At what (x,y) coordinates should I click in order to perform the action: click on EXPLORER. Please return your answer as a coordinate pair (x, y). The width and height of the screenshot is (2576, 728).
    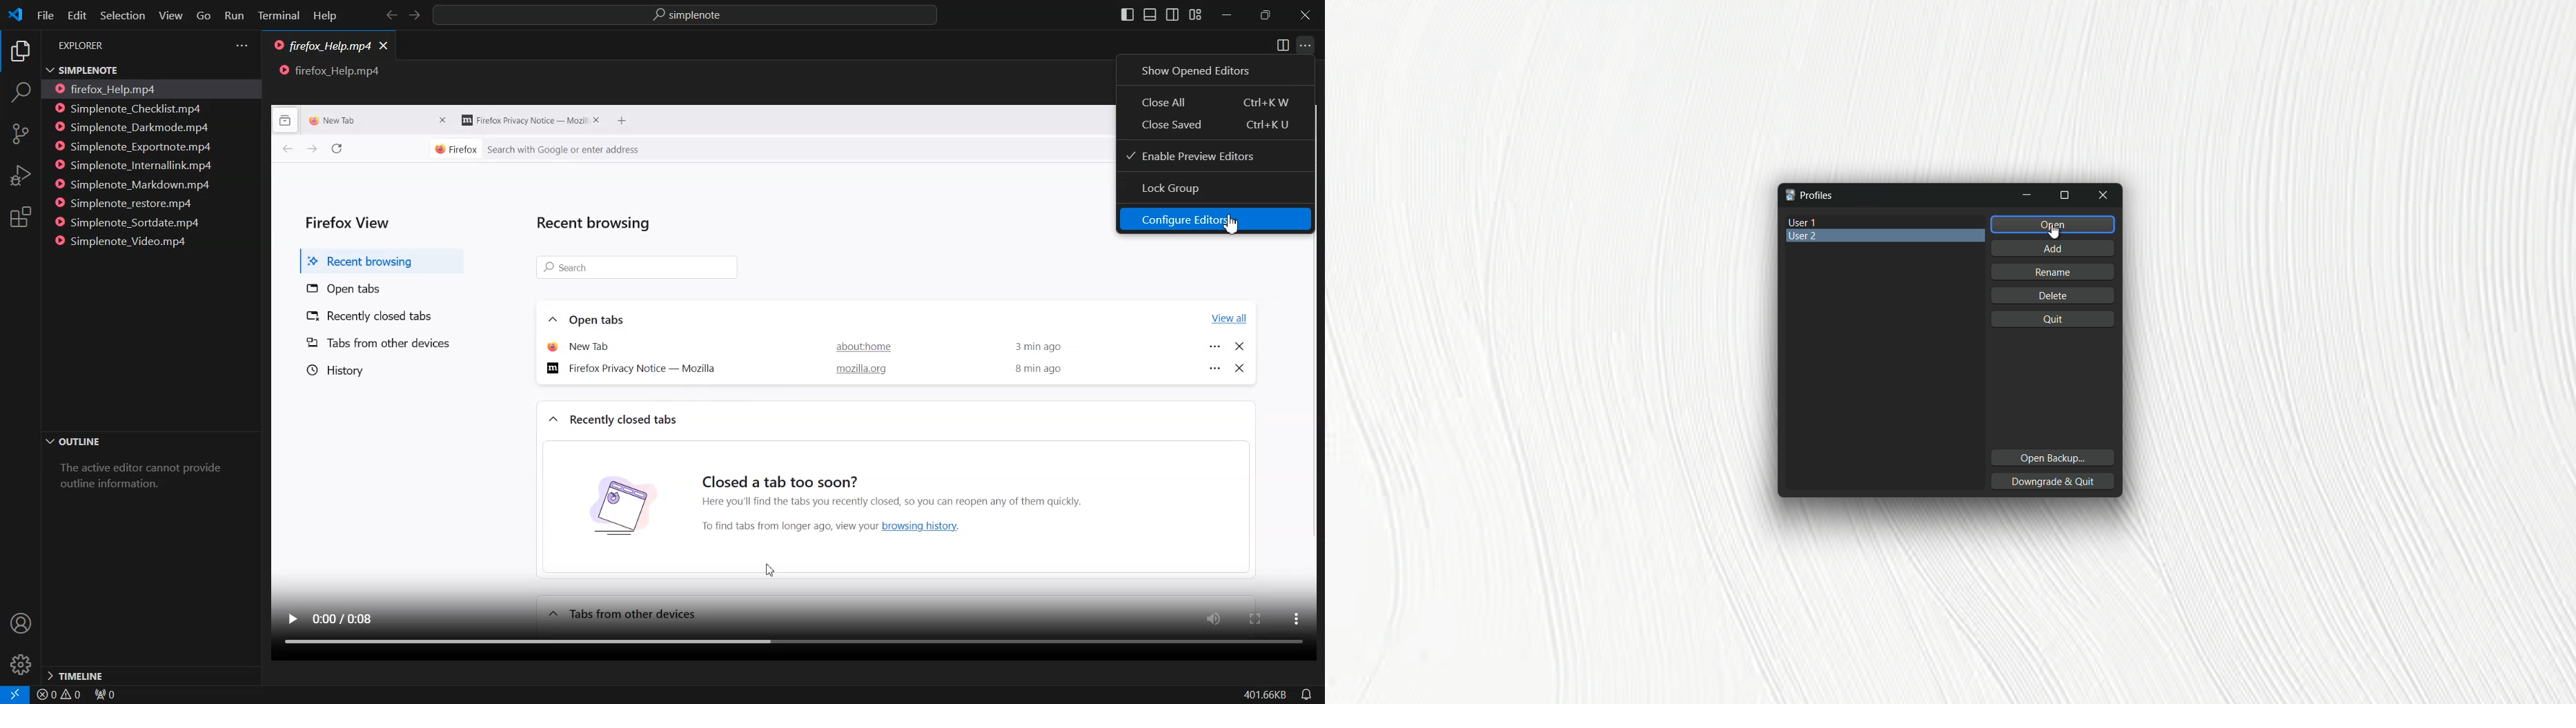
    Looking at the image, I should click on (84, 46).